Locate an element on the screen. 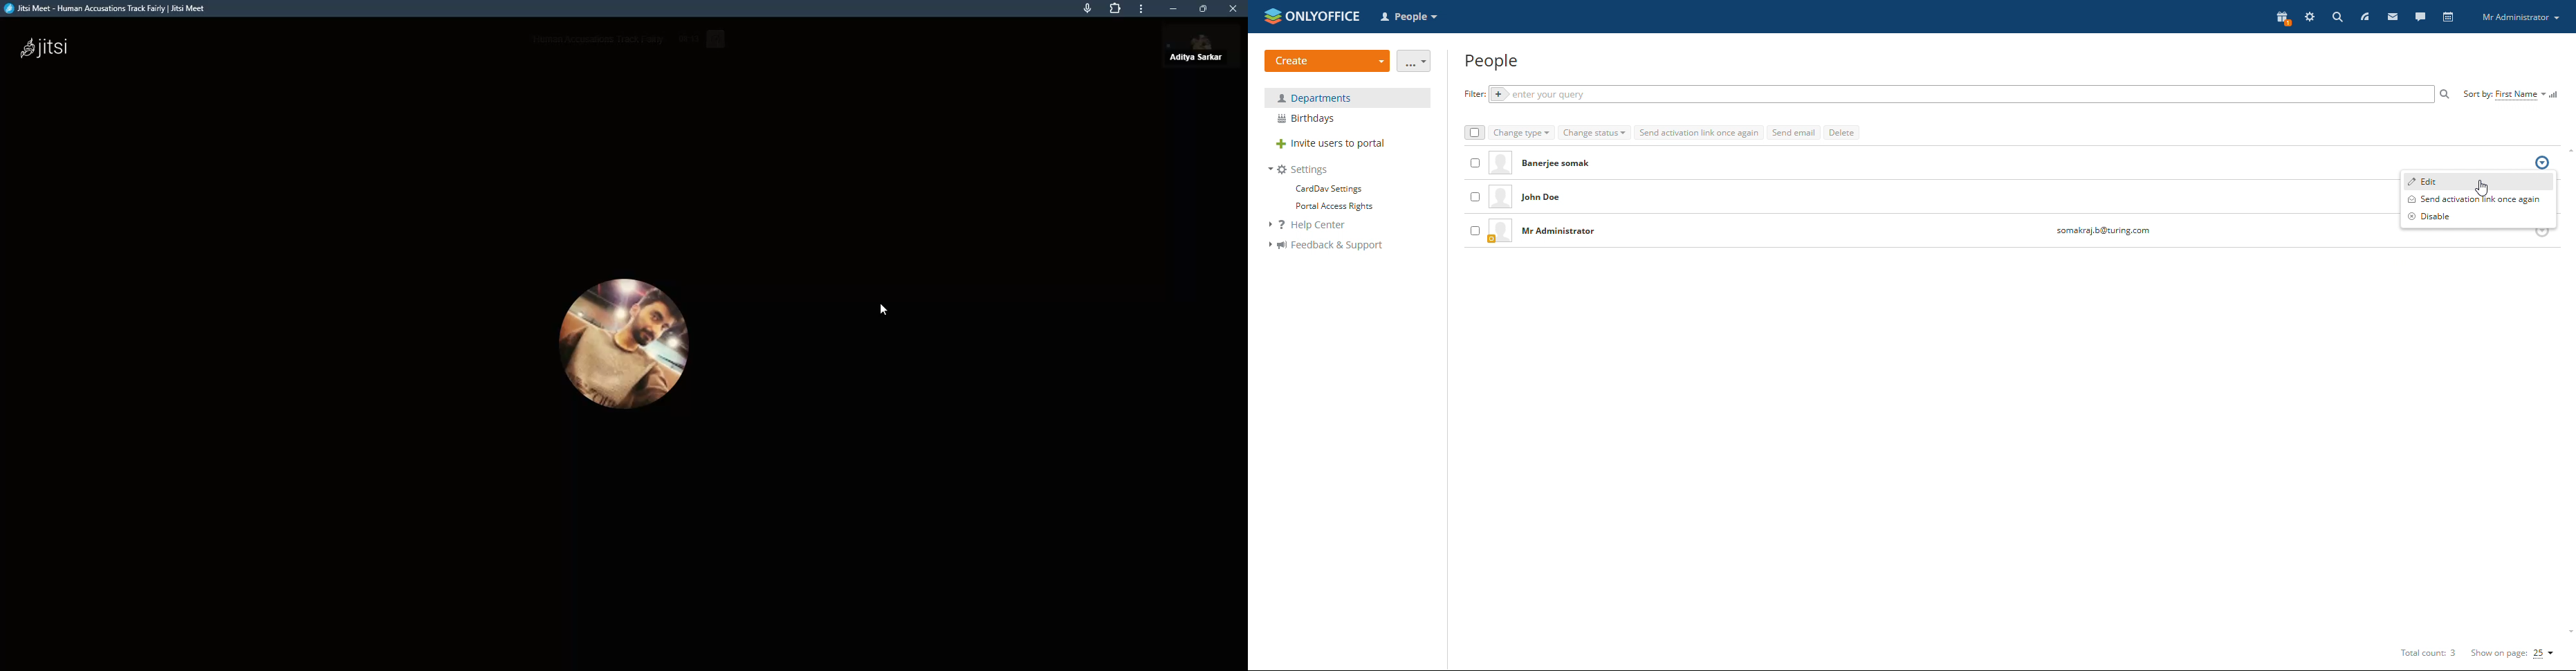 The width and height of the screenshot is (2576, 672). logo is located at coordinates (1312, 15).